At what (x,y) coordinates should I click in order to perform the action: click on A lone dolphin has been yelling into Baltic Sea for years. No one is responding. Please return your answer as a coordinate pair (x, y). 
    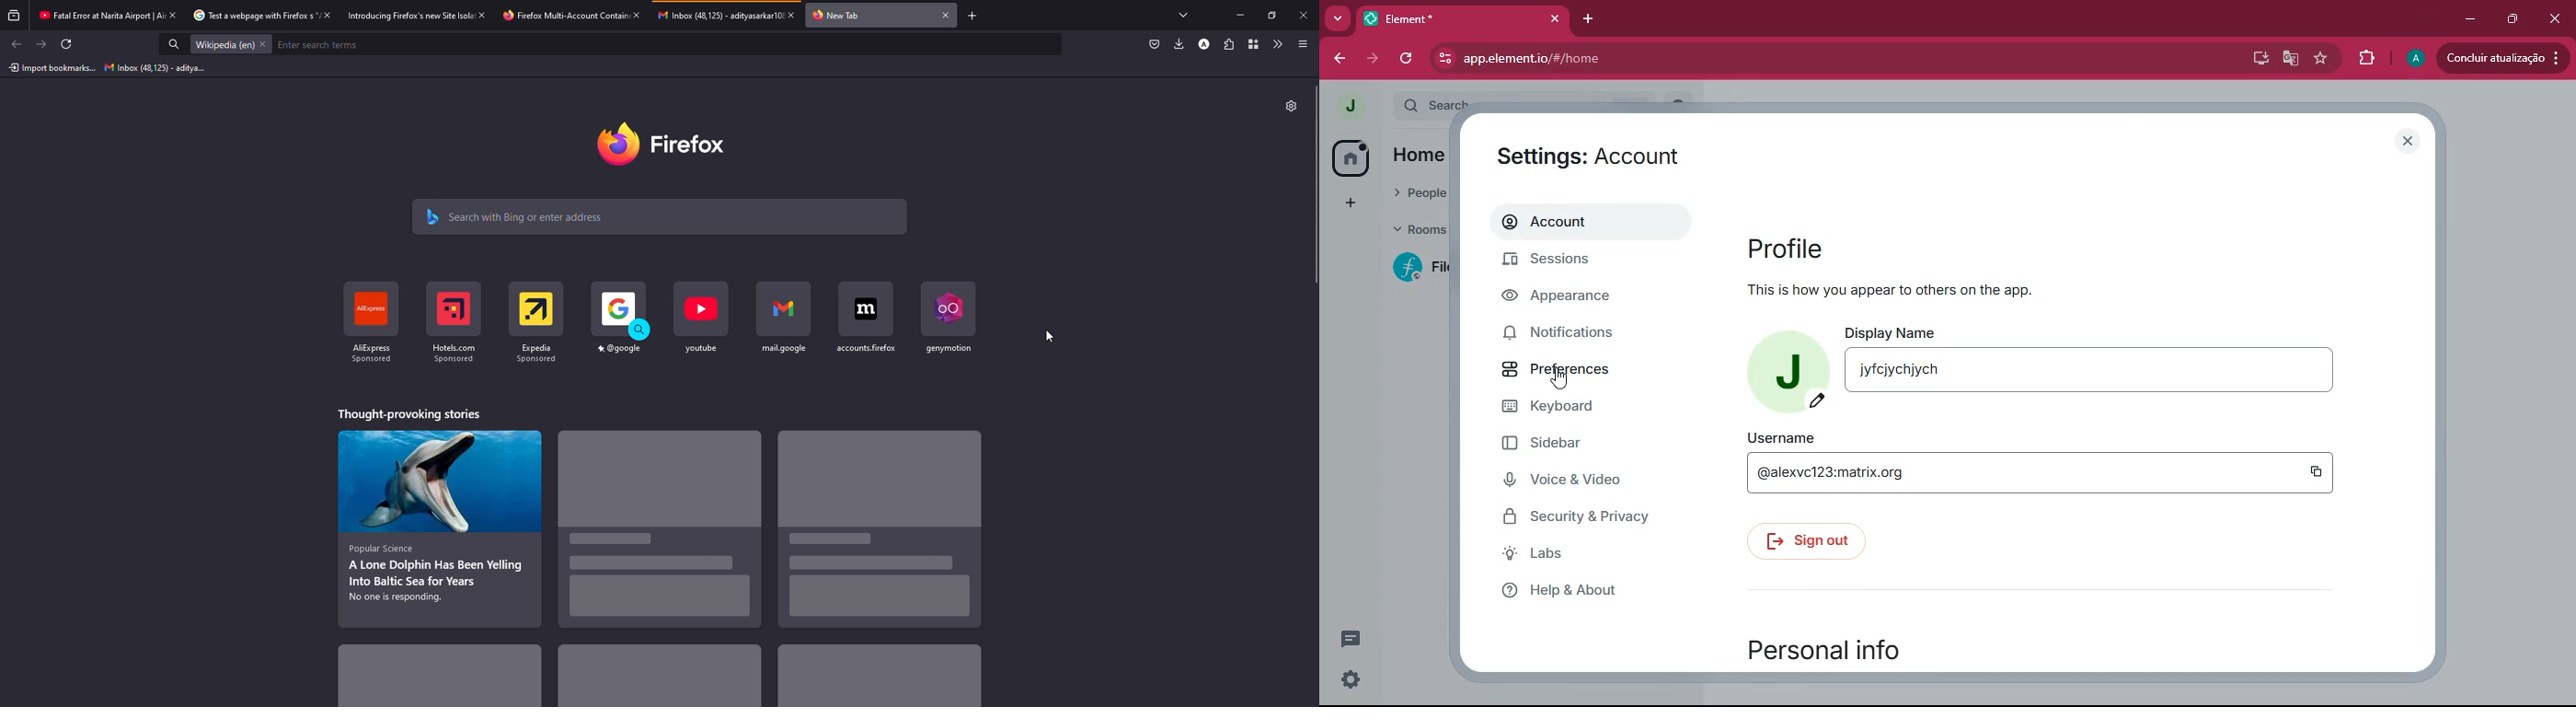
    Looking at the image, I should click on (439, 529).